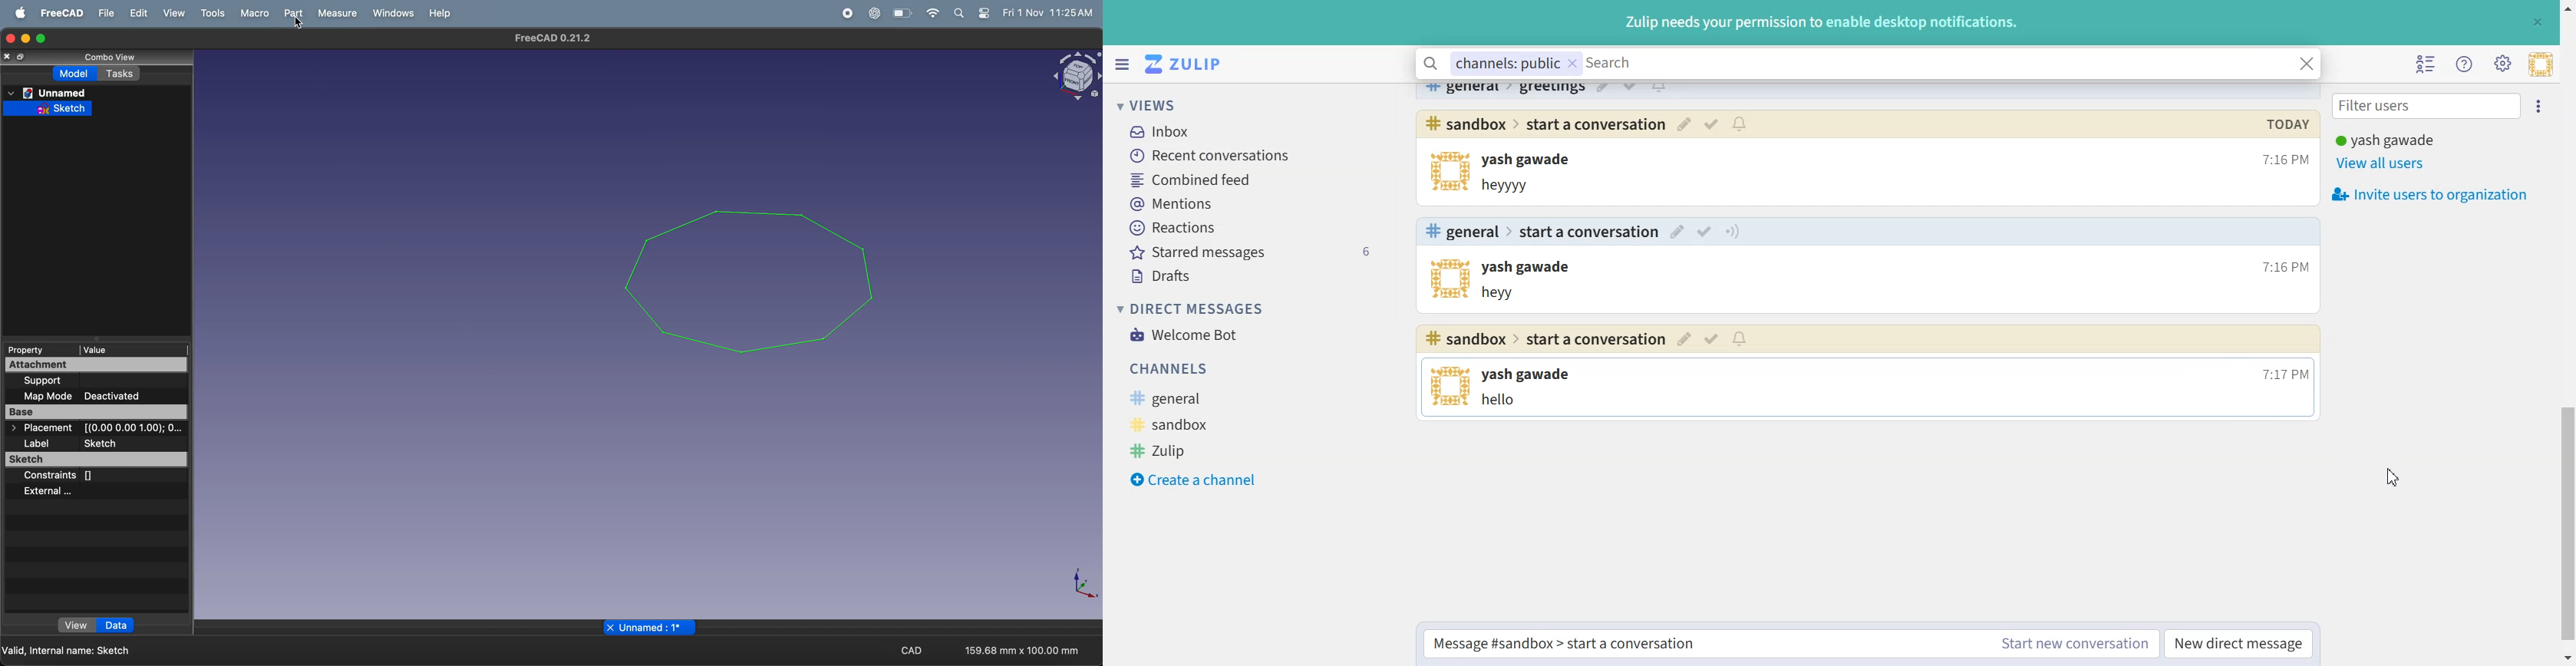  Describe the element at coordinates (78, 625) in the screenshot. I see `view` at that location.